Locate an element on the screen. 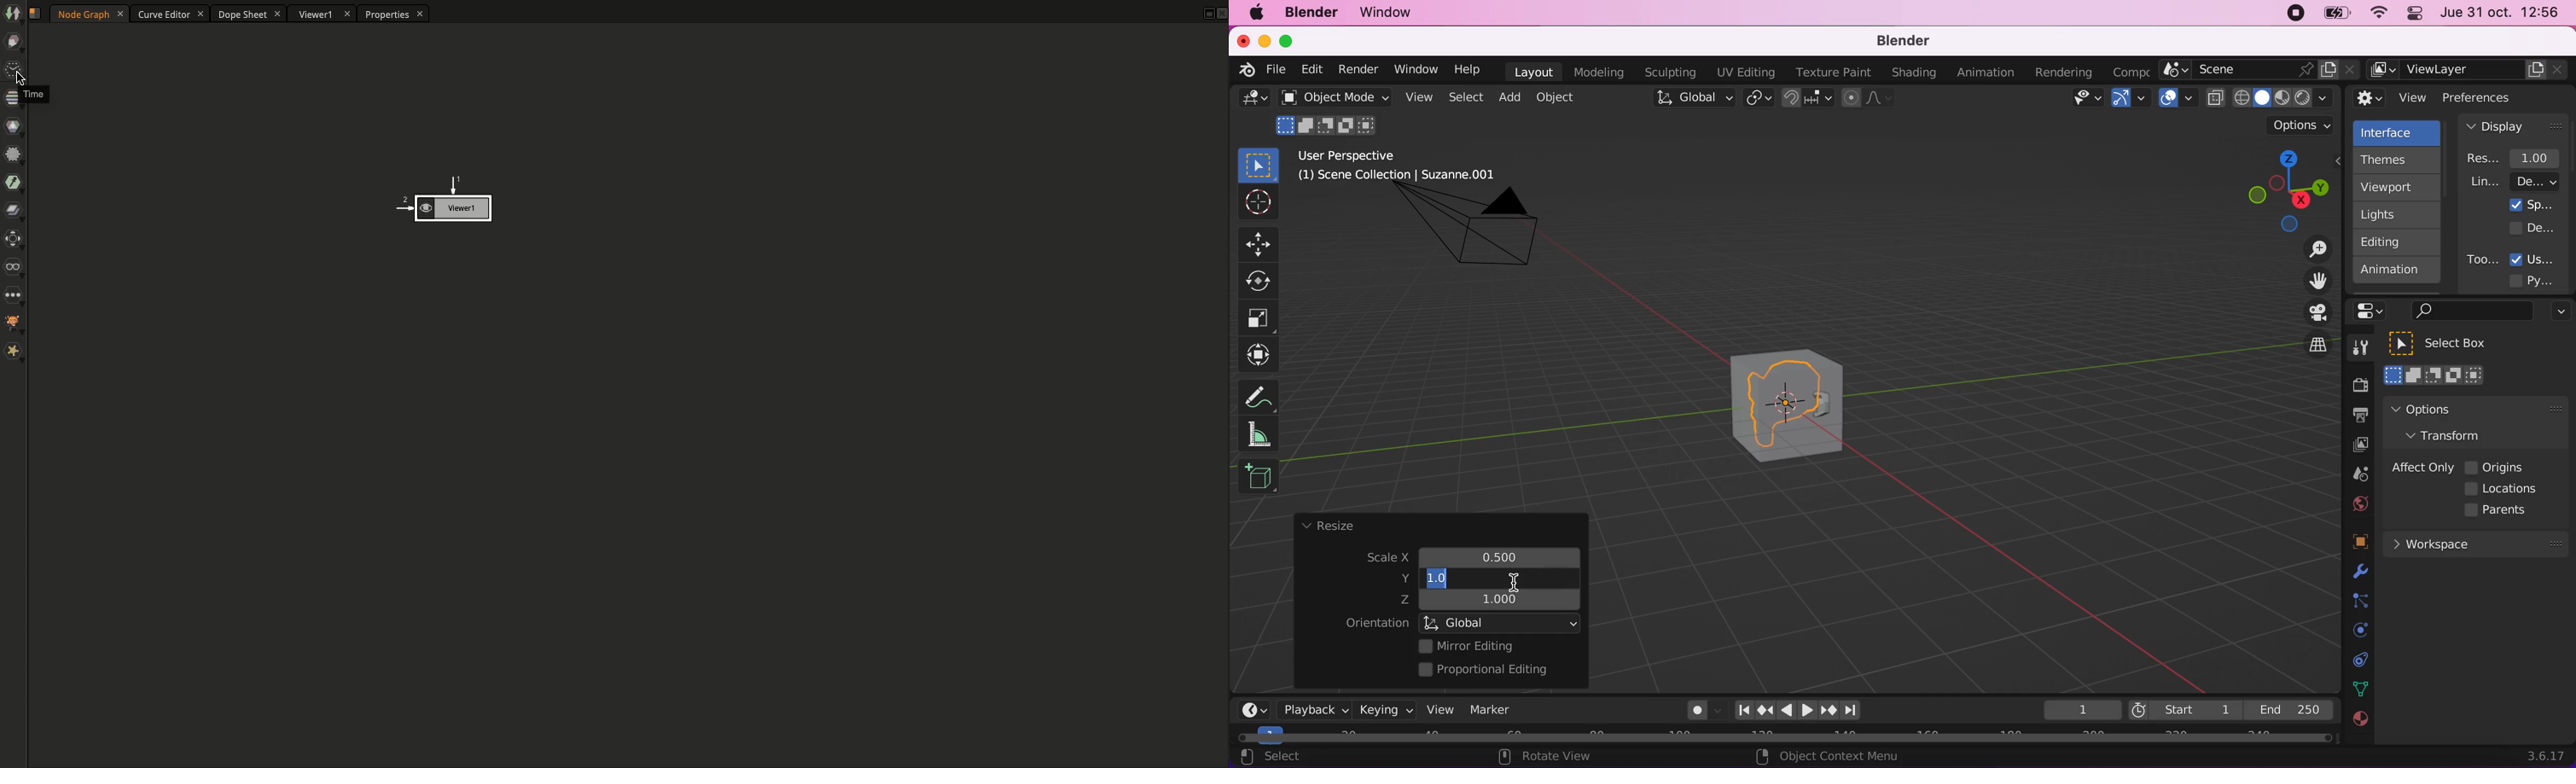 This screenshot has height=784, width=2576. select box mode is located at coordinates (2434, 375).